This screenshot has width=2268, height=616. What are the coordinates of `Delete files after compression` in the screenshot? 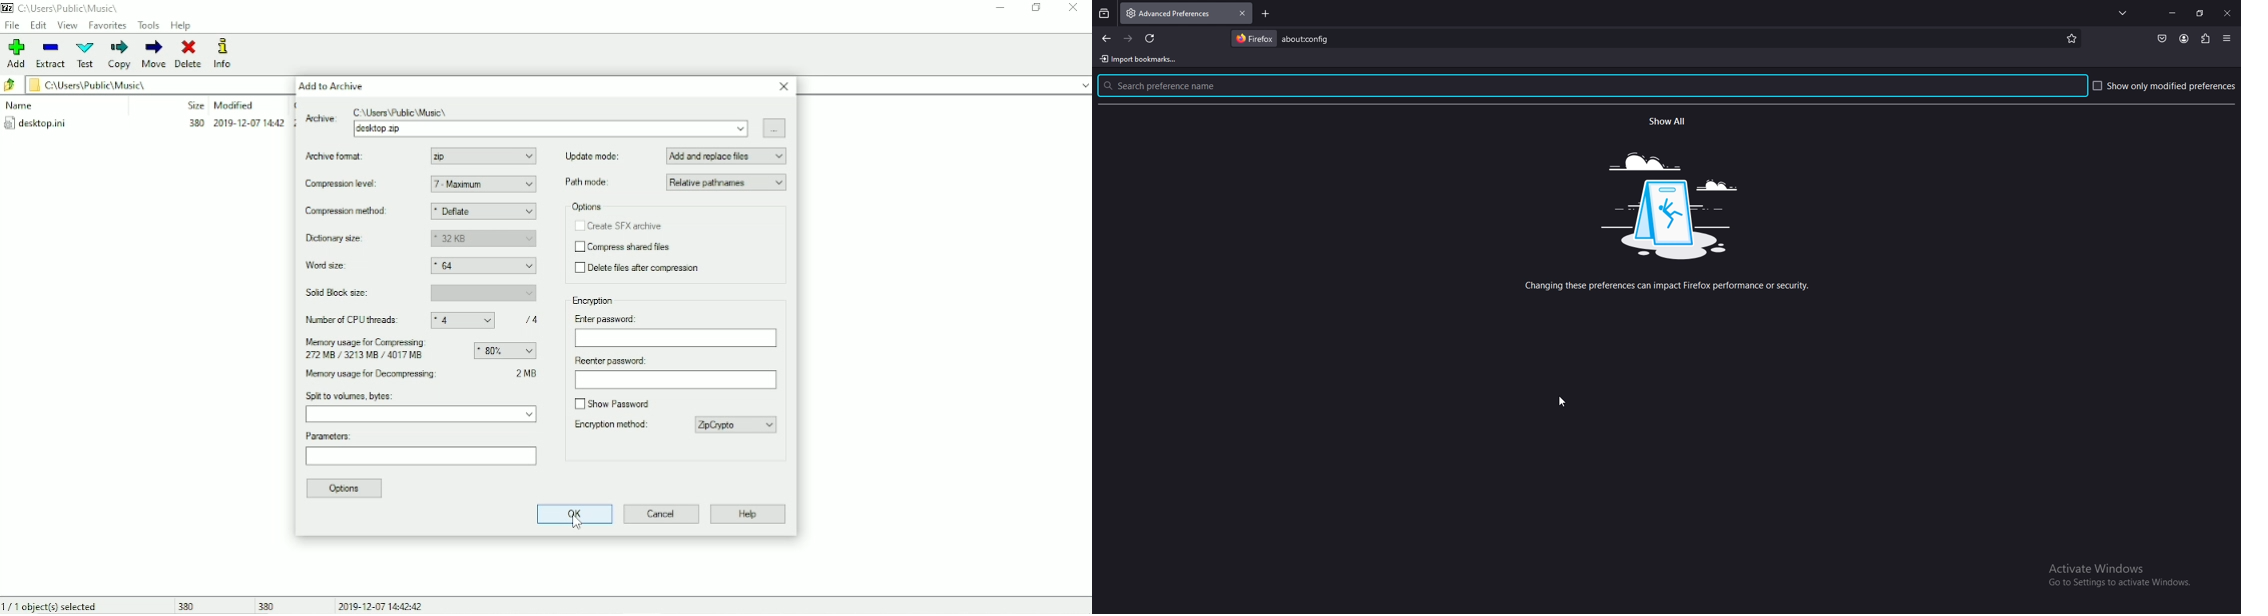 It's located at (641, 269).